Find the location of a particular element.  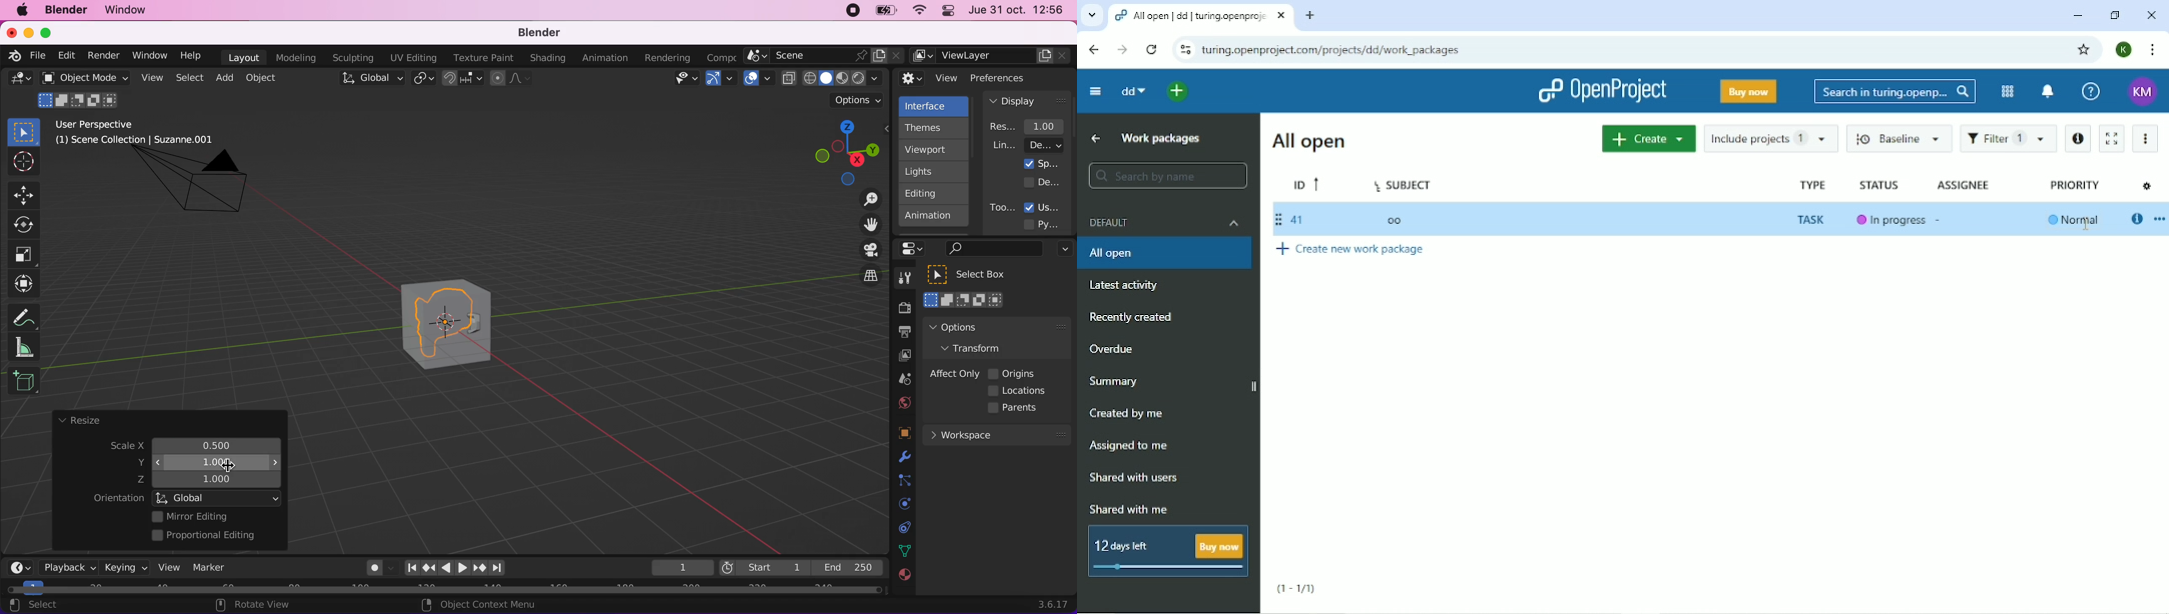

texture paint is located at coordinates (481, 57).